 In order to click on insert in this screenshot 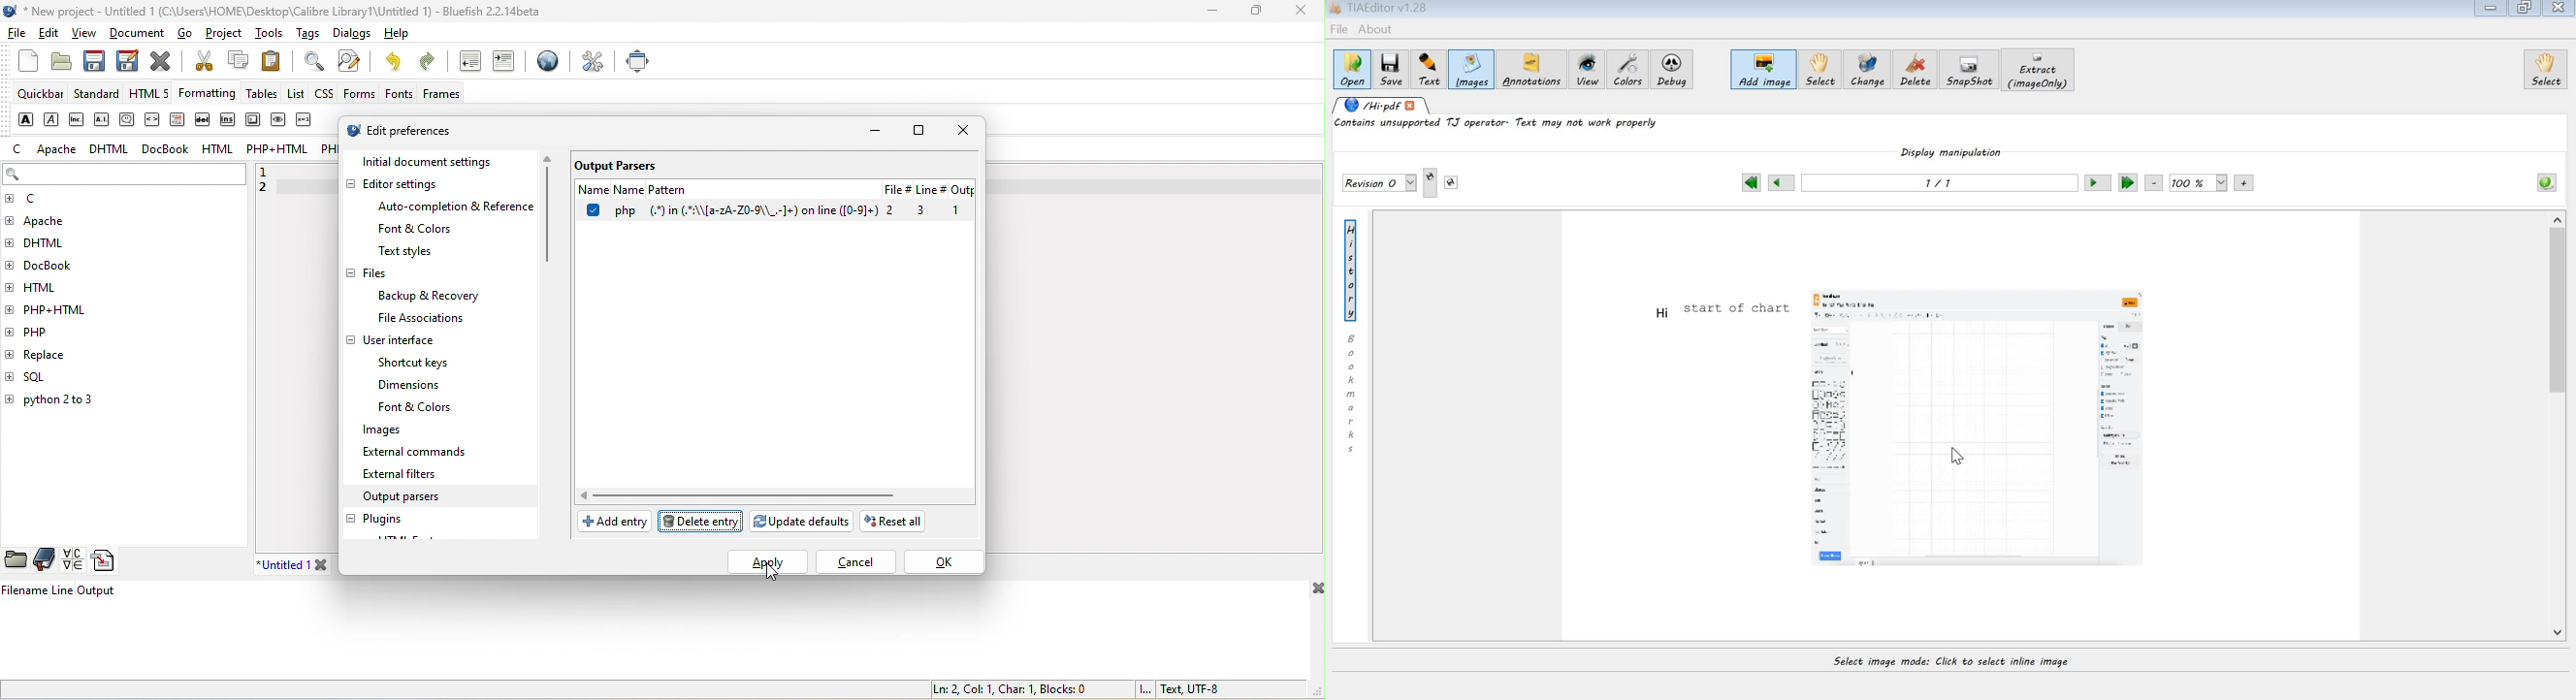, I will do `click(229, 121)`.